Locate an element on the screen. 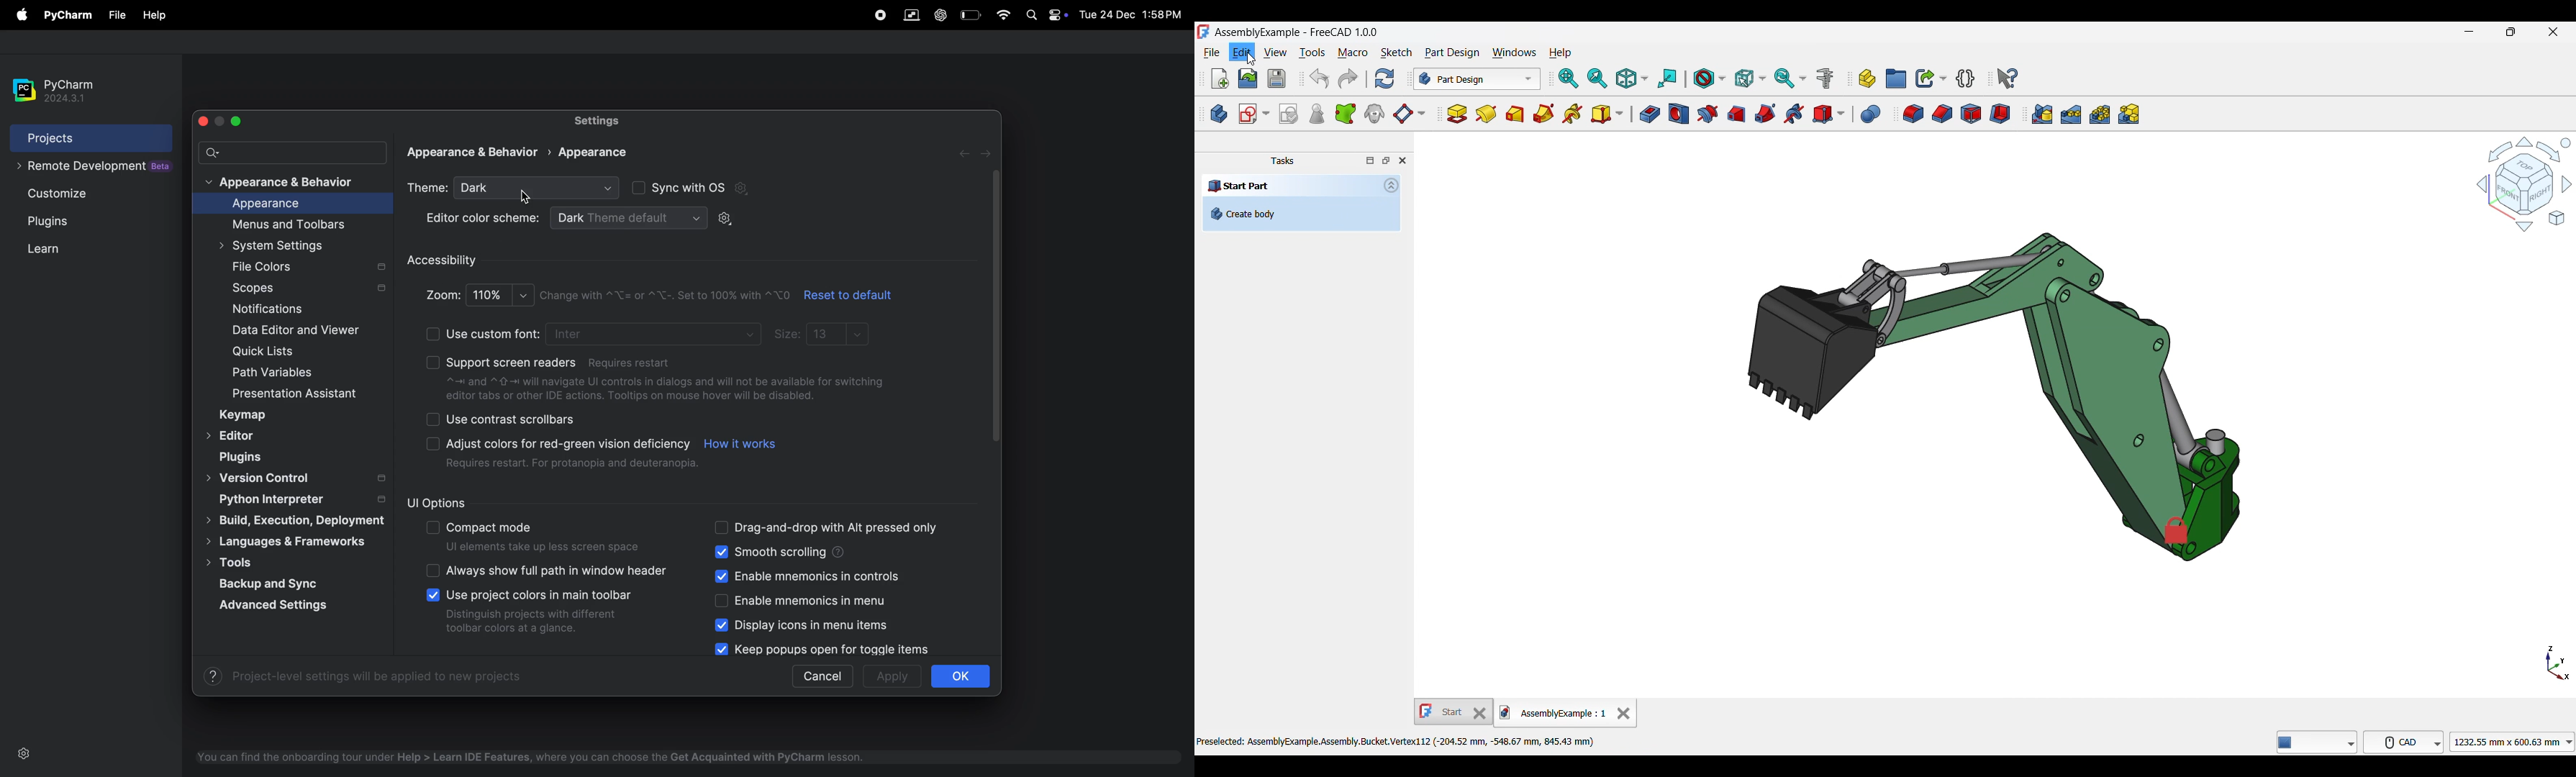  Validate sketch is located at coordinates (1288, 114).